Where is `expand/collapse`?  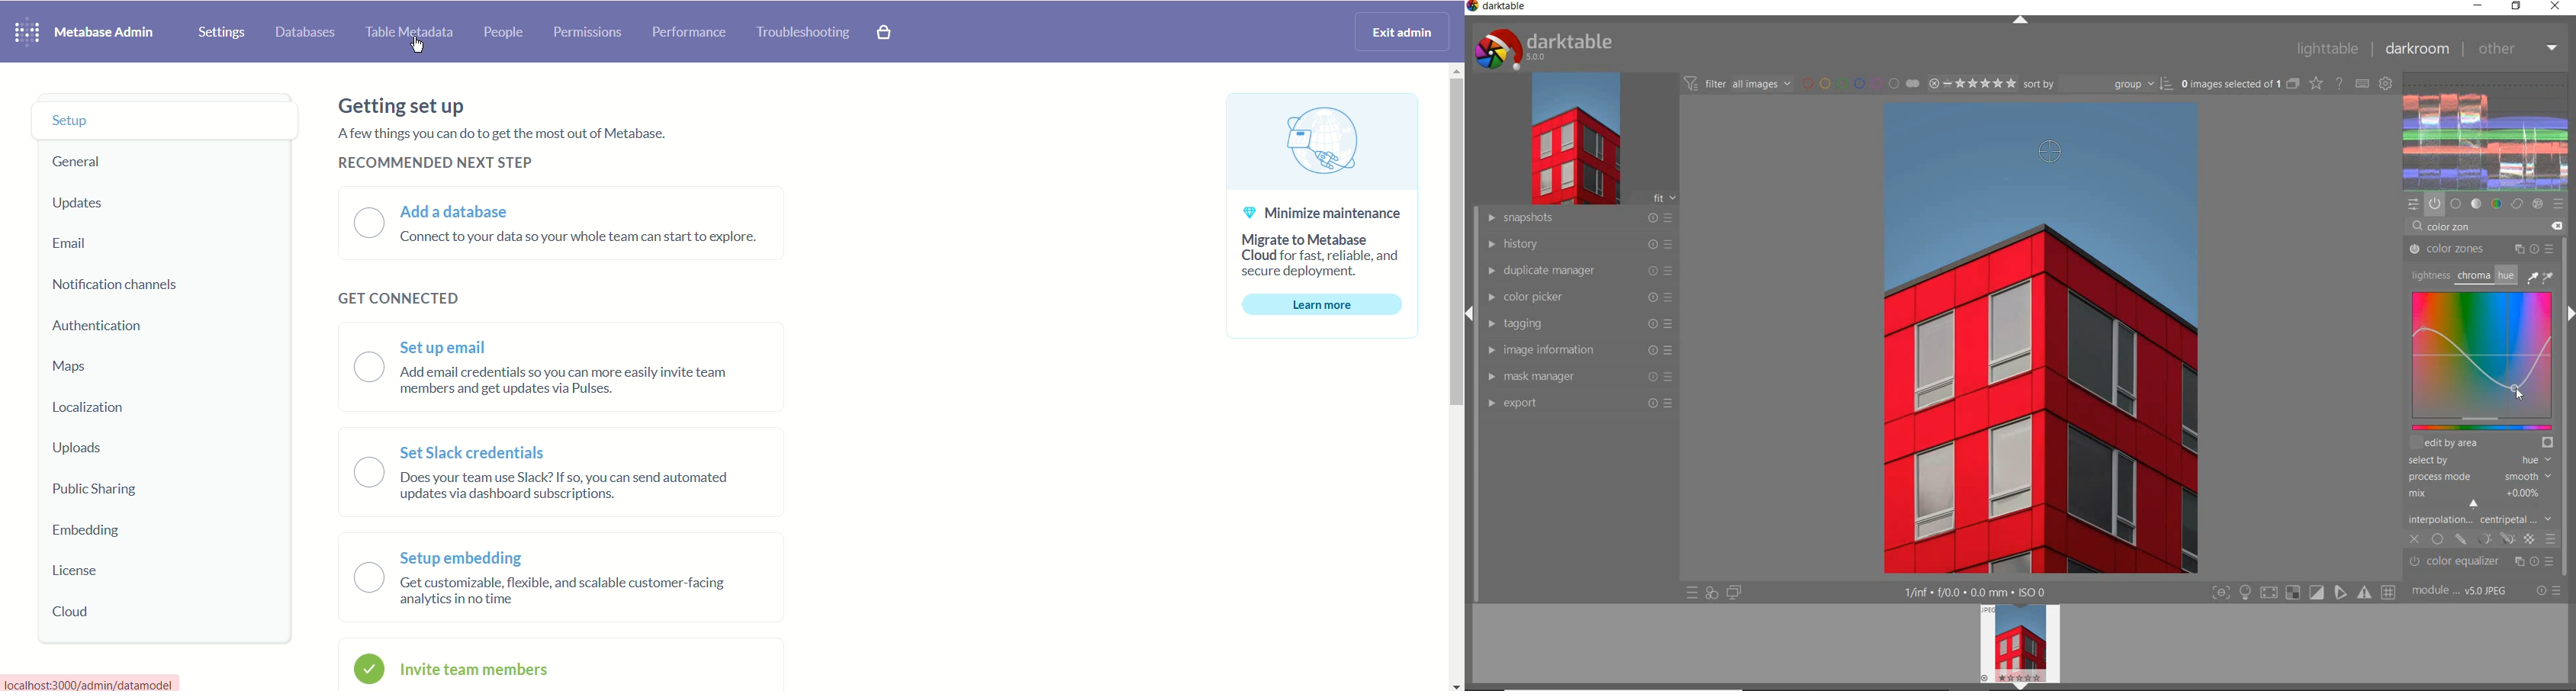 expand/collapse is located at coordinates (2569, 314).